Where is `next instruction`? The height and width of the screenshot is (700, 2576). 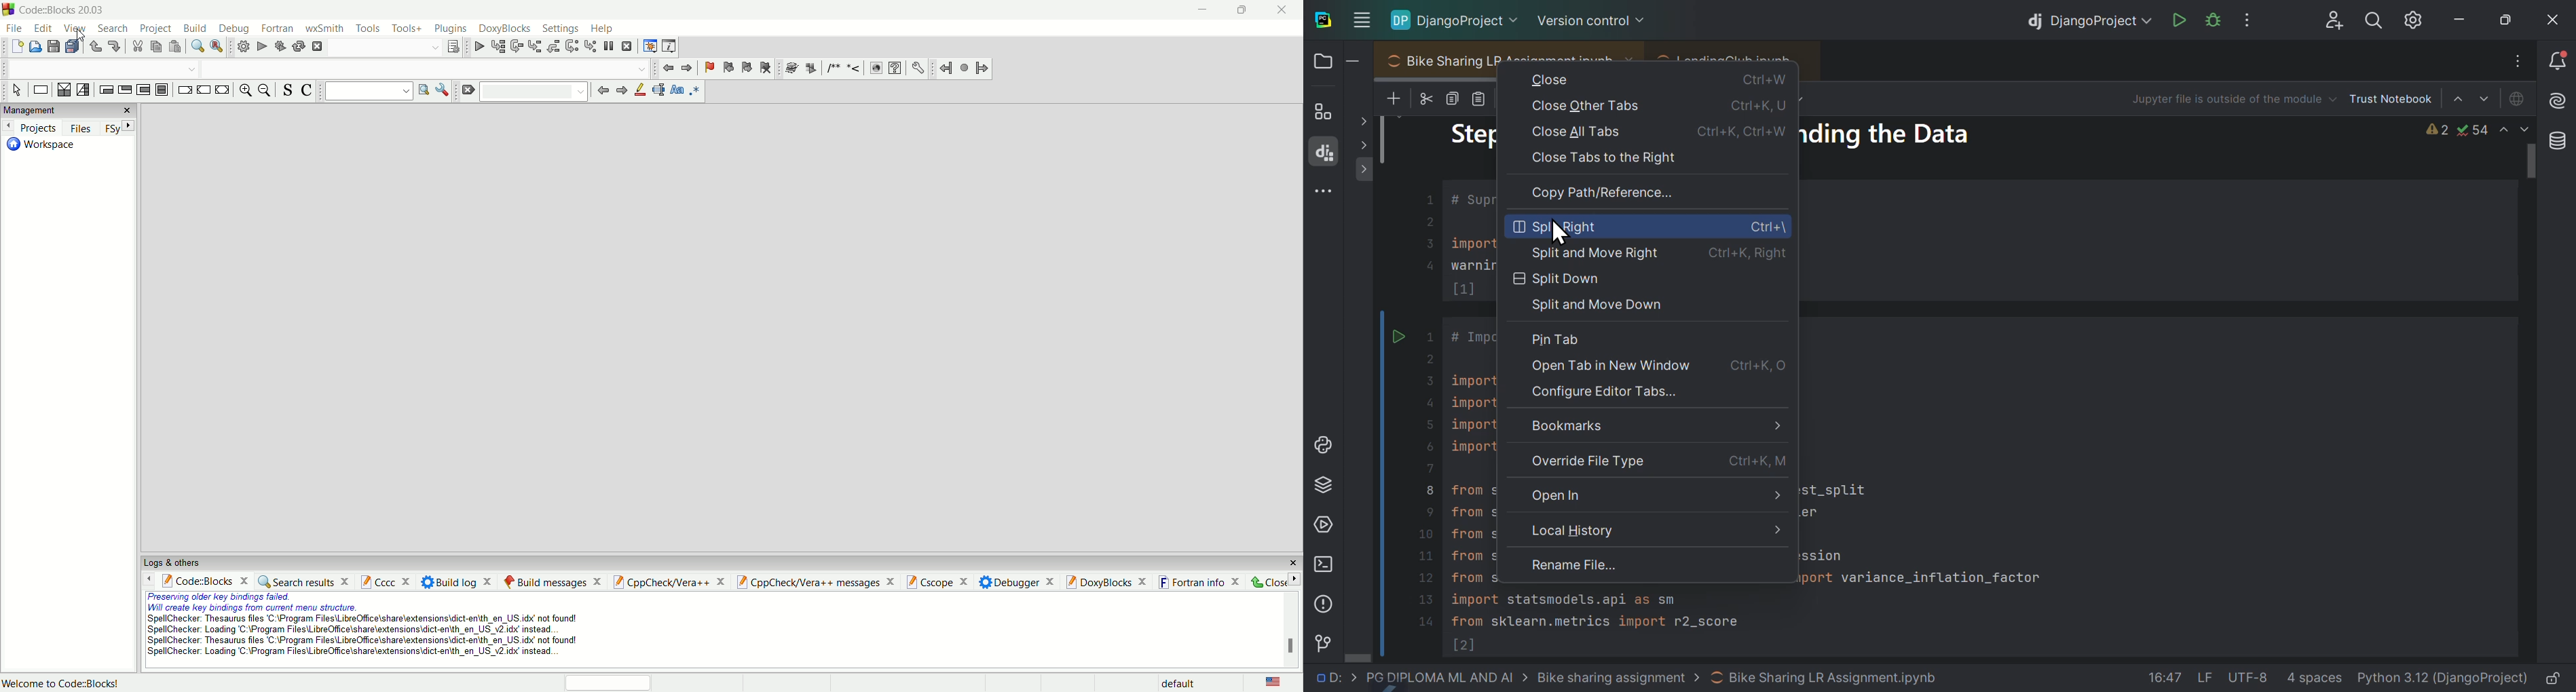 next instruction is located at coordinates (572, 47).